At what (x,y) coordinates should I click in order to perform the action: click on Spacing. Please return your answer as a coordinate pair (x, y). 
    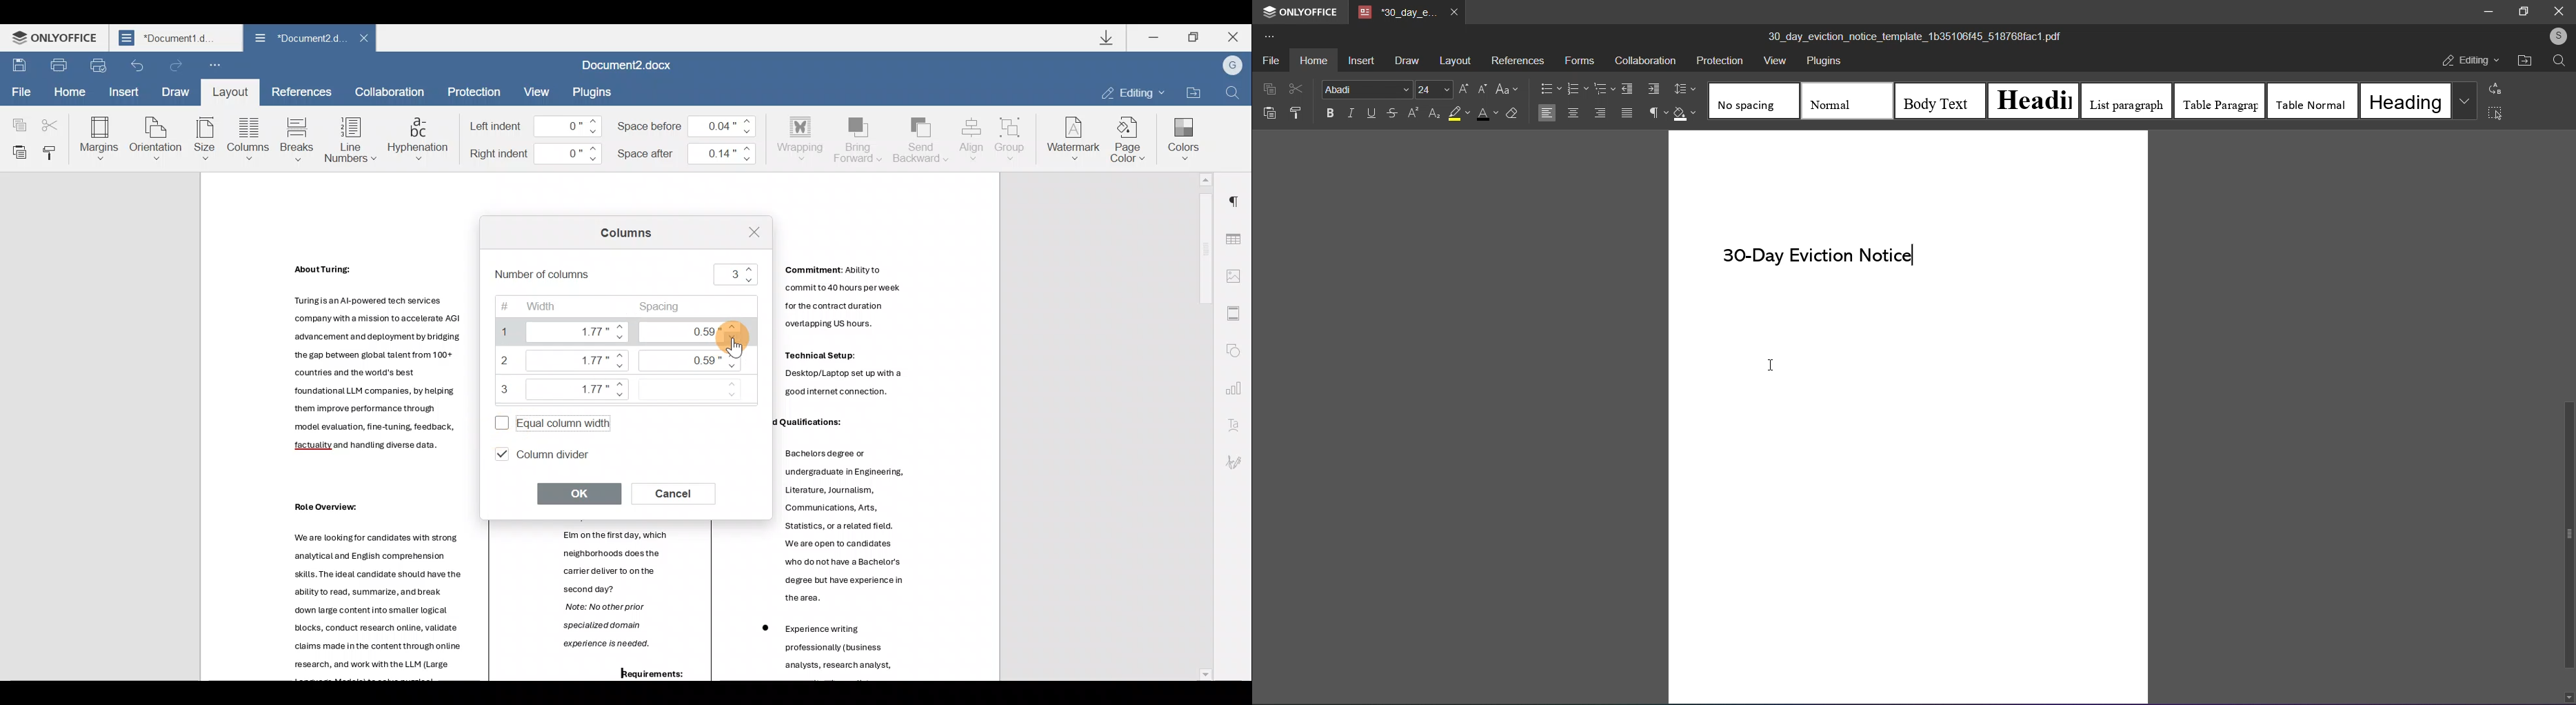
    Looking at the image, I should click on (697, 355).